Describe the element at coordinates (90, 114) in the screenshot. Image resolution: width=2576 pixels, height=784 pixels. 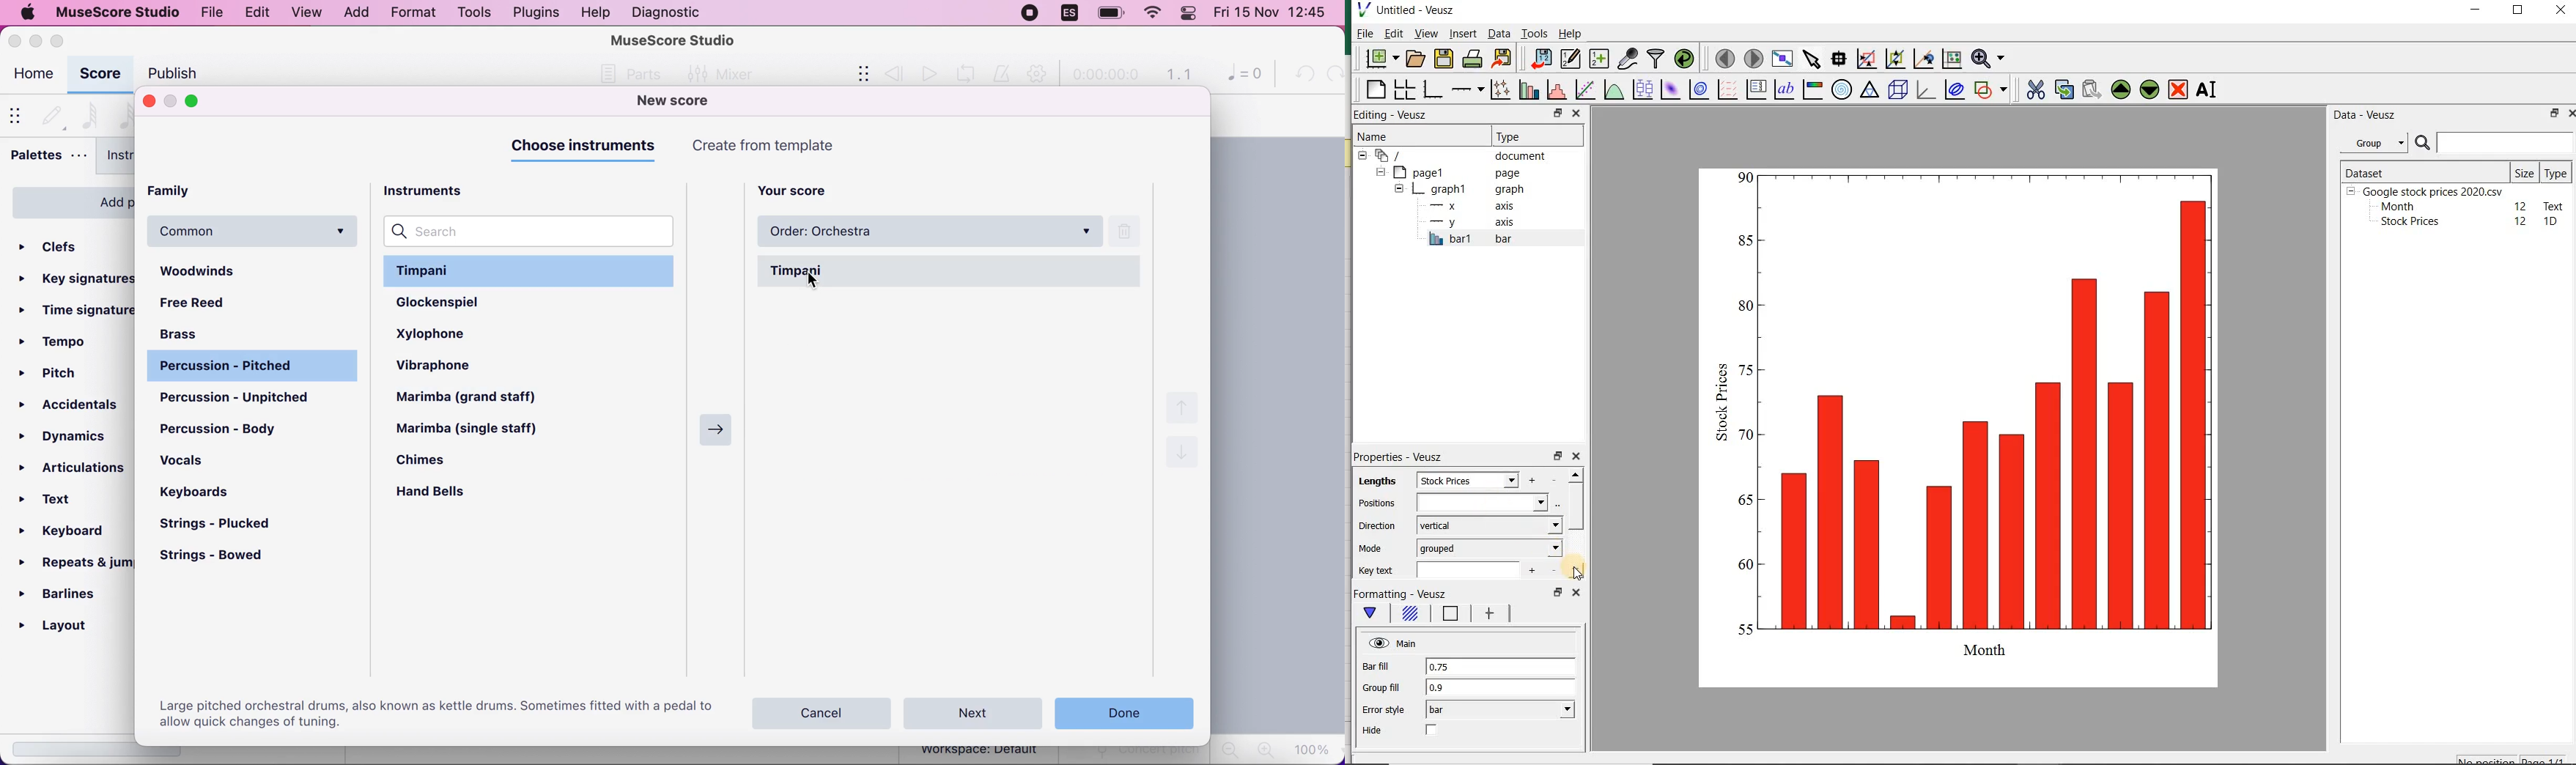
I see `64th note` at that location.